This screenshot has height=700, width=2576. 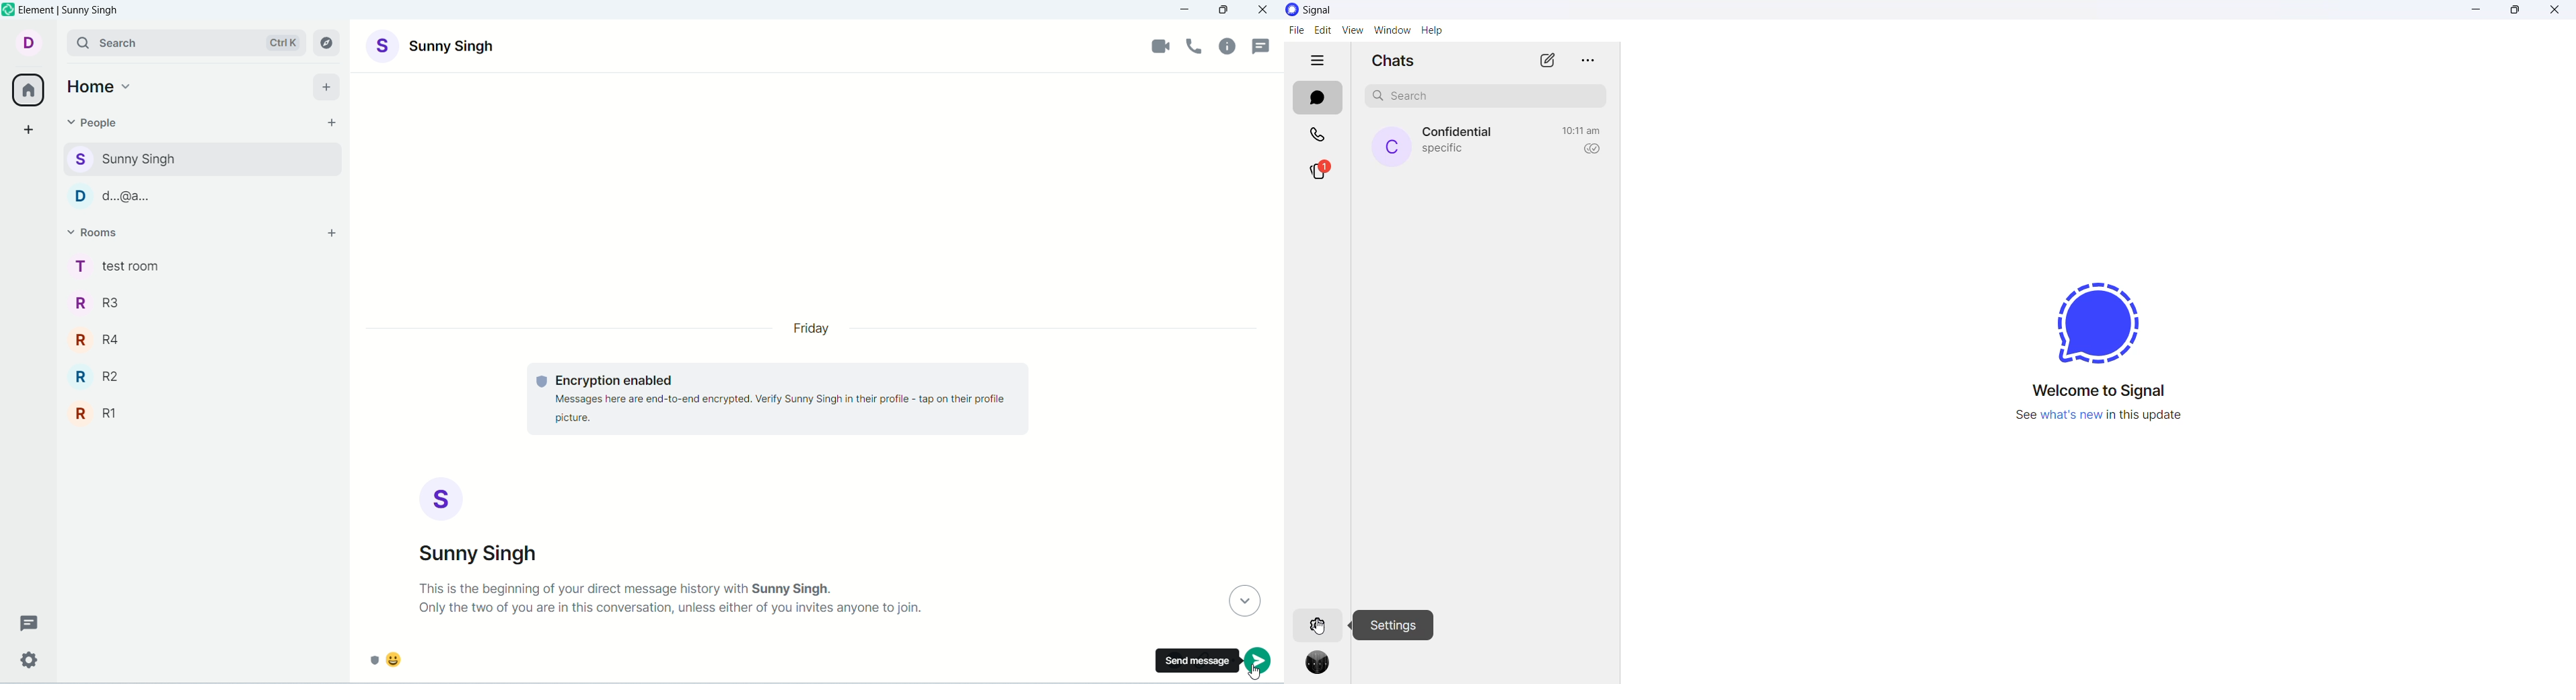 I want to click on home, so click(x=27, y=91).